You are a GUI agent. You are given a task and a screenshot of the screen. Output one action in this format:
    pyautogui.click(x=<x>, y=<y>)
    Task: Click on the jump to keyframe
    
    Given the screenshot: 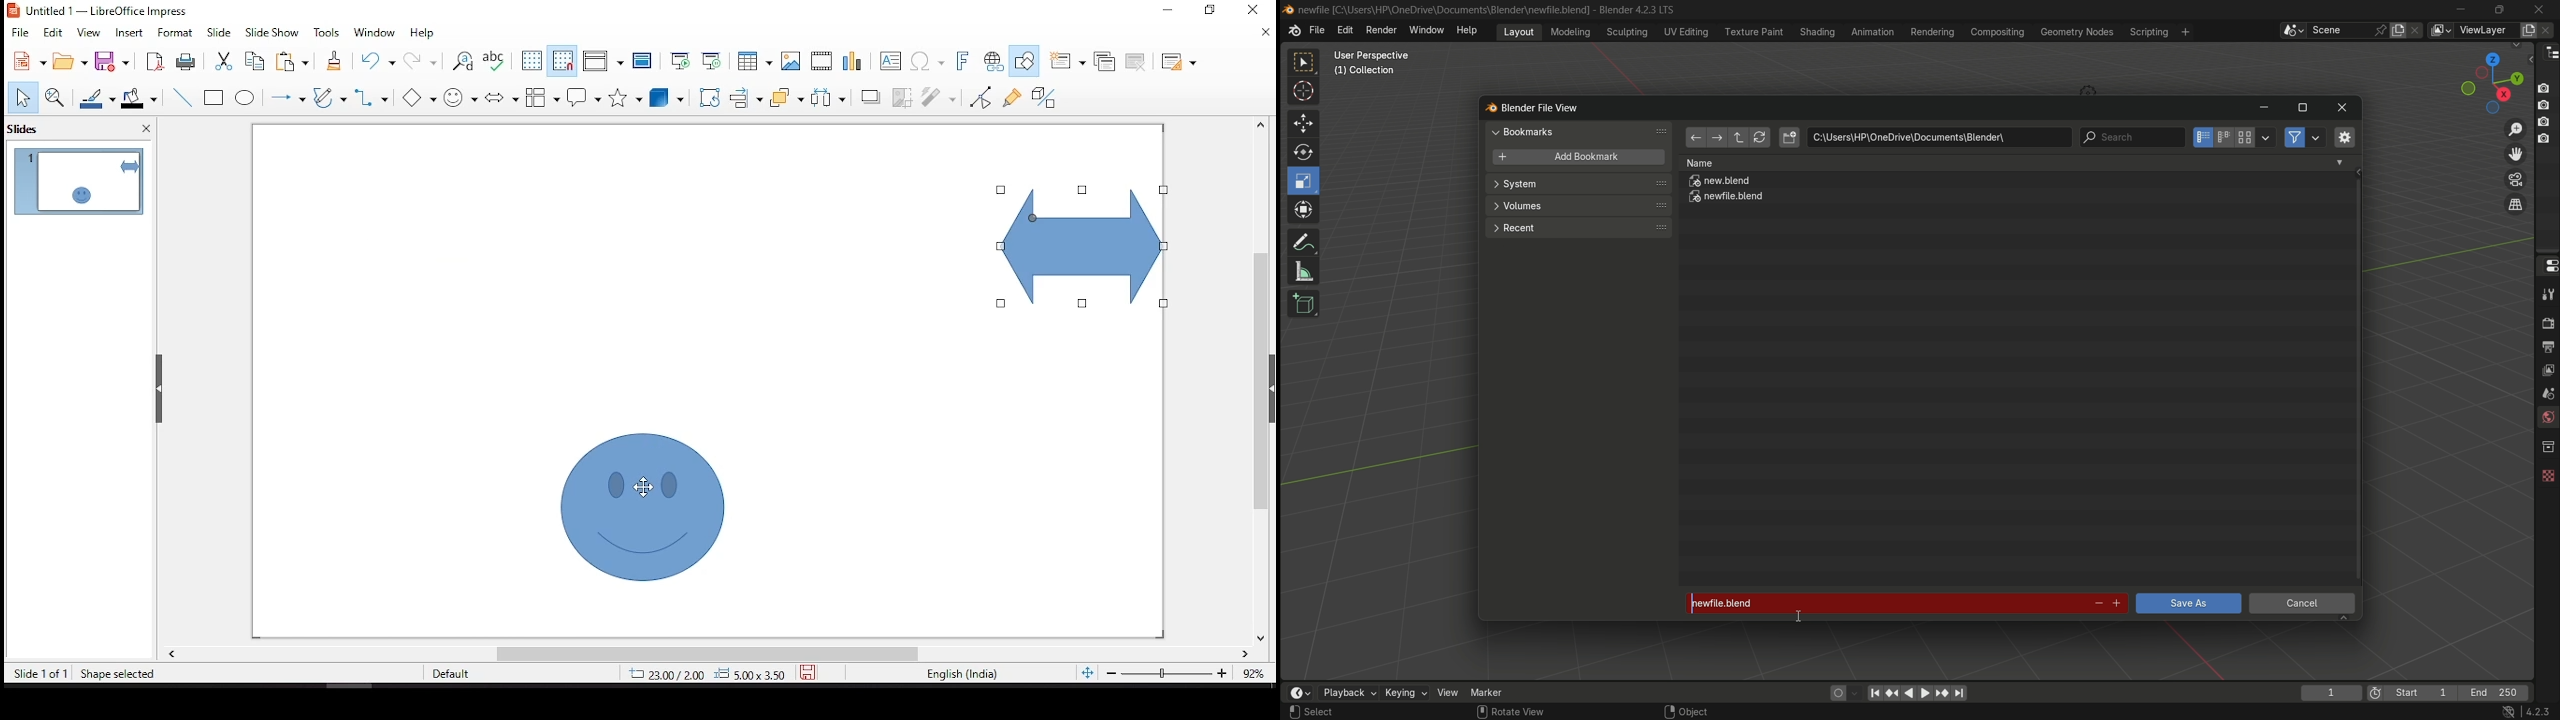 What is the action you would take?
    pyautogui.click(x=1893, y=691)
    